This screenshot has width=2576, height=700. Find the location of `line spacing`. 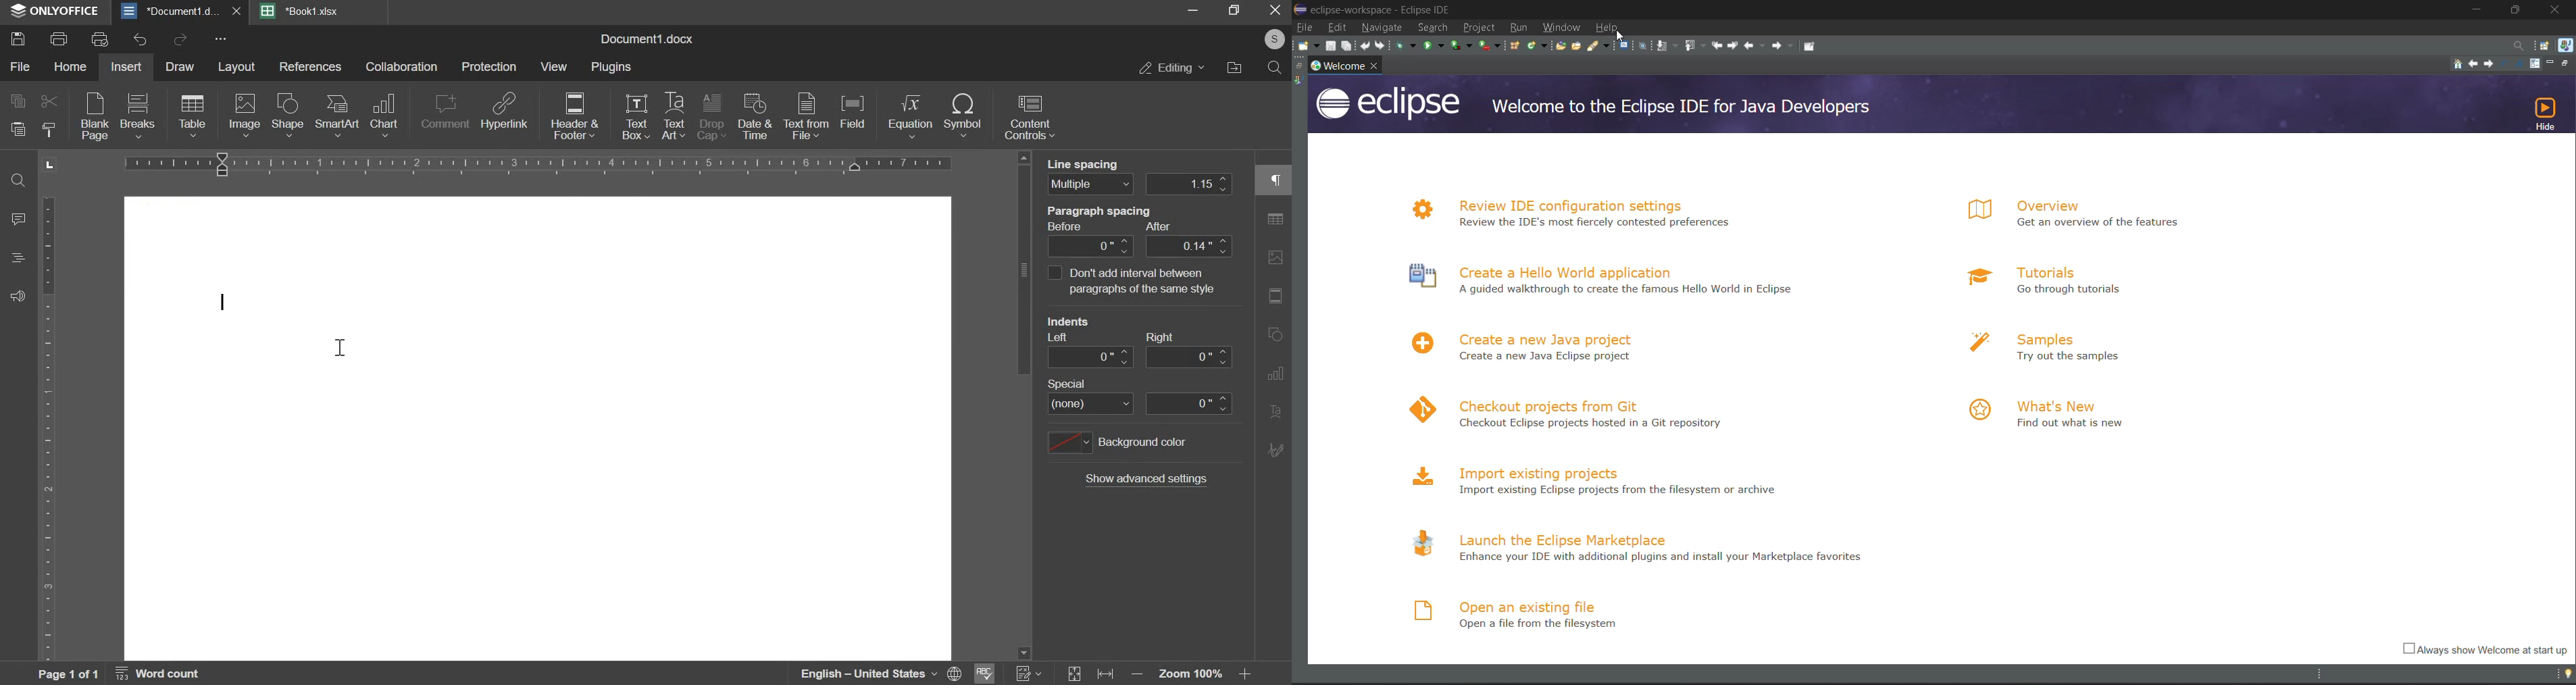

line spacing is located at coordinates (1090, 184).